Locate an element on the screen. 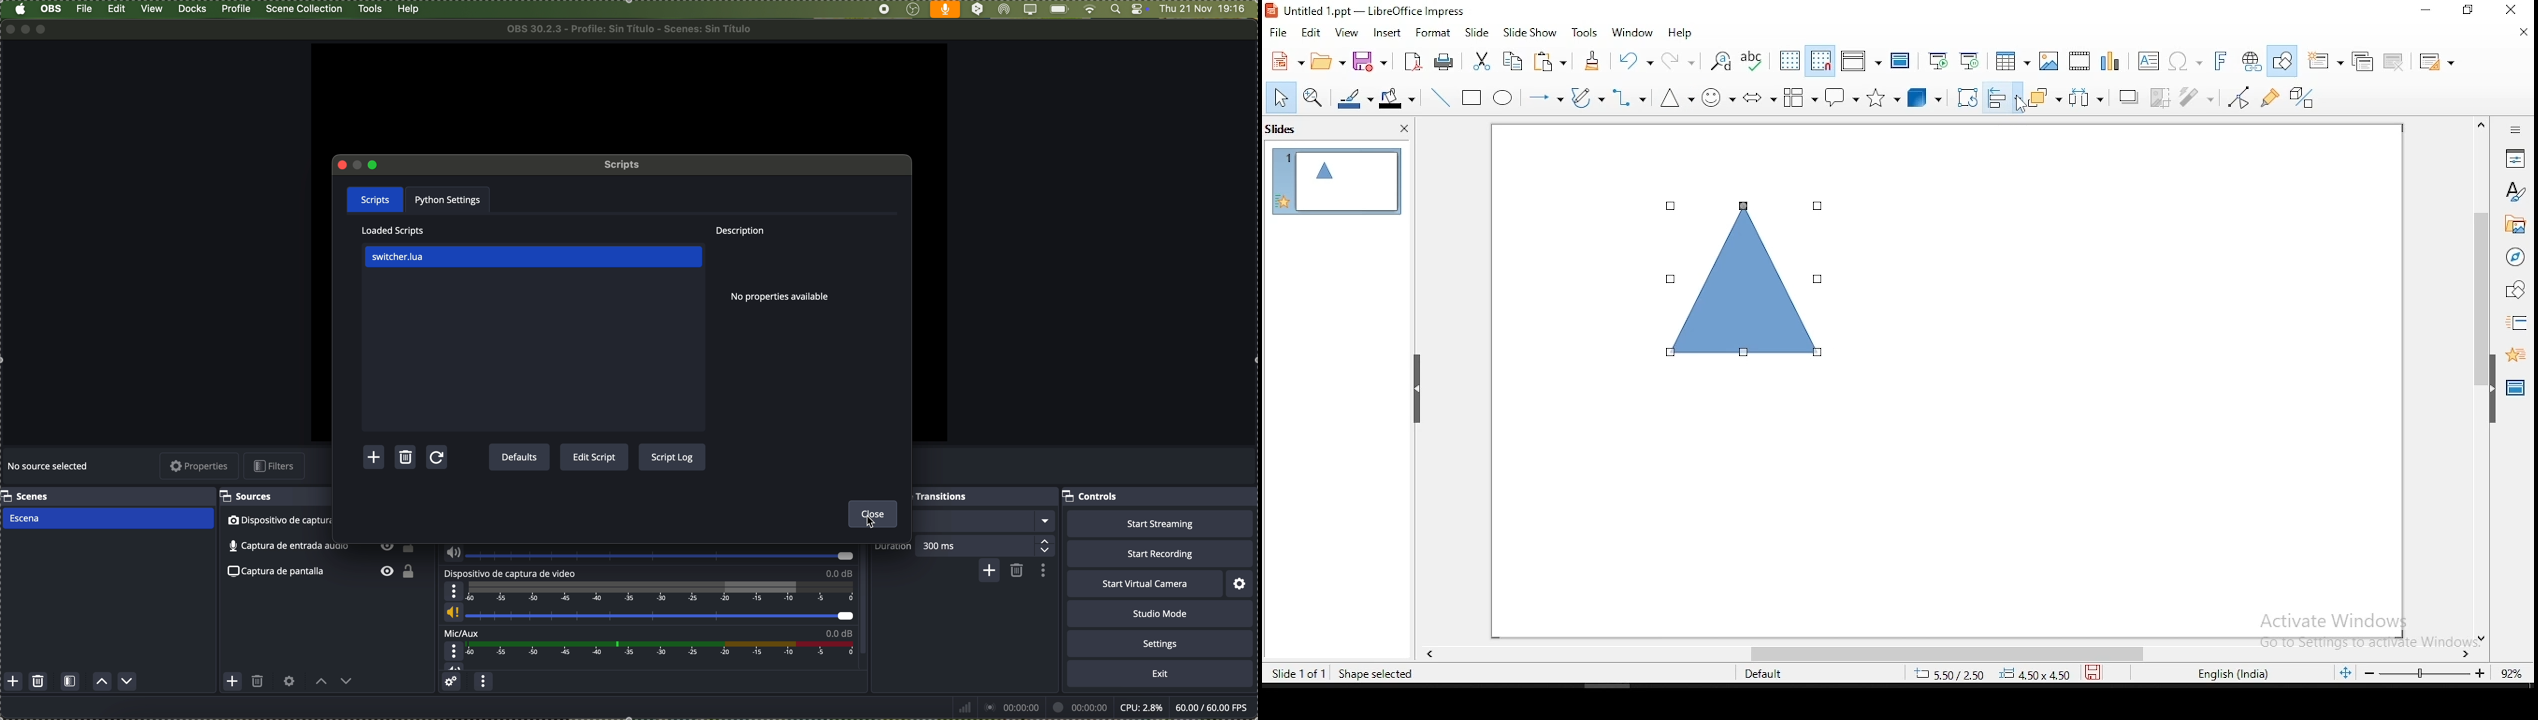 This screenshot has height=728, width=2548. minimize is located at coordinates (2422, 12).